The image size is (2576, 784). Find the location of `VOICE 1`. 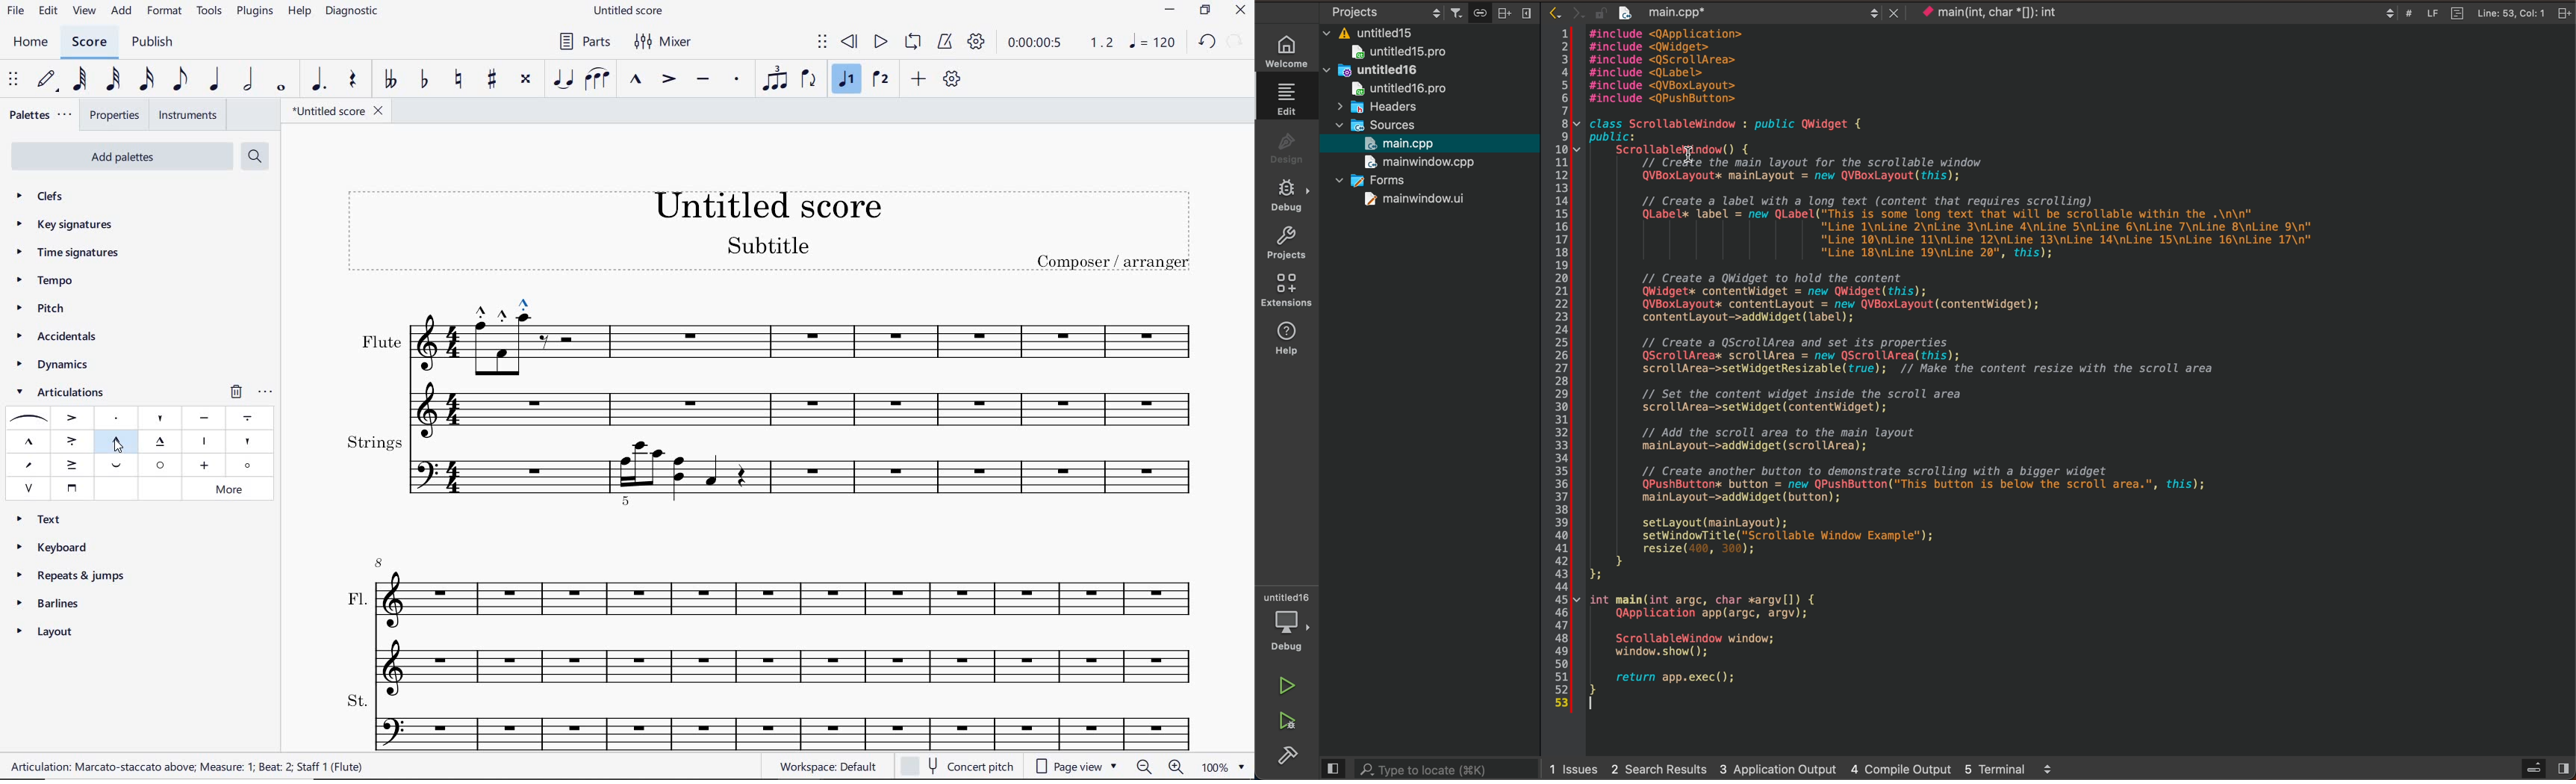

VOICE 1 is located at coordinates (849, 81).